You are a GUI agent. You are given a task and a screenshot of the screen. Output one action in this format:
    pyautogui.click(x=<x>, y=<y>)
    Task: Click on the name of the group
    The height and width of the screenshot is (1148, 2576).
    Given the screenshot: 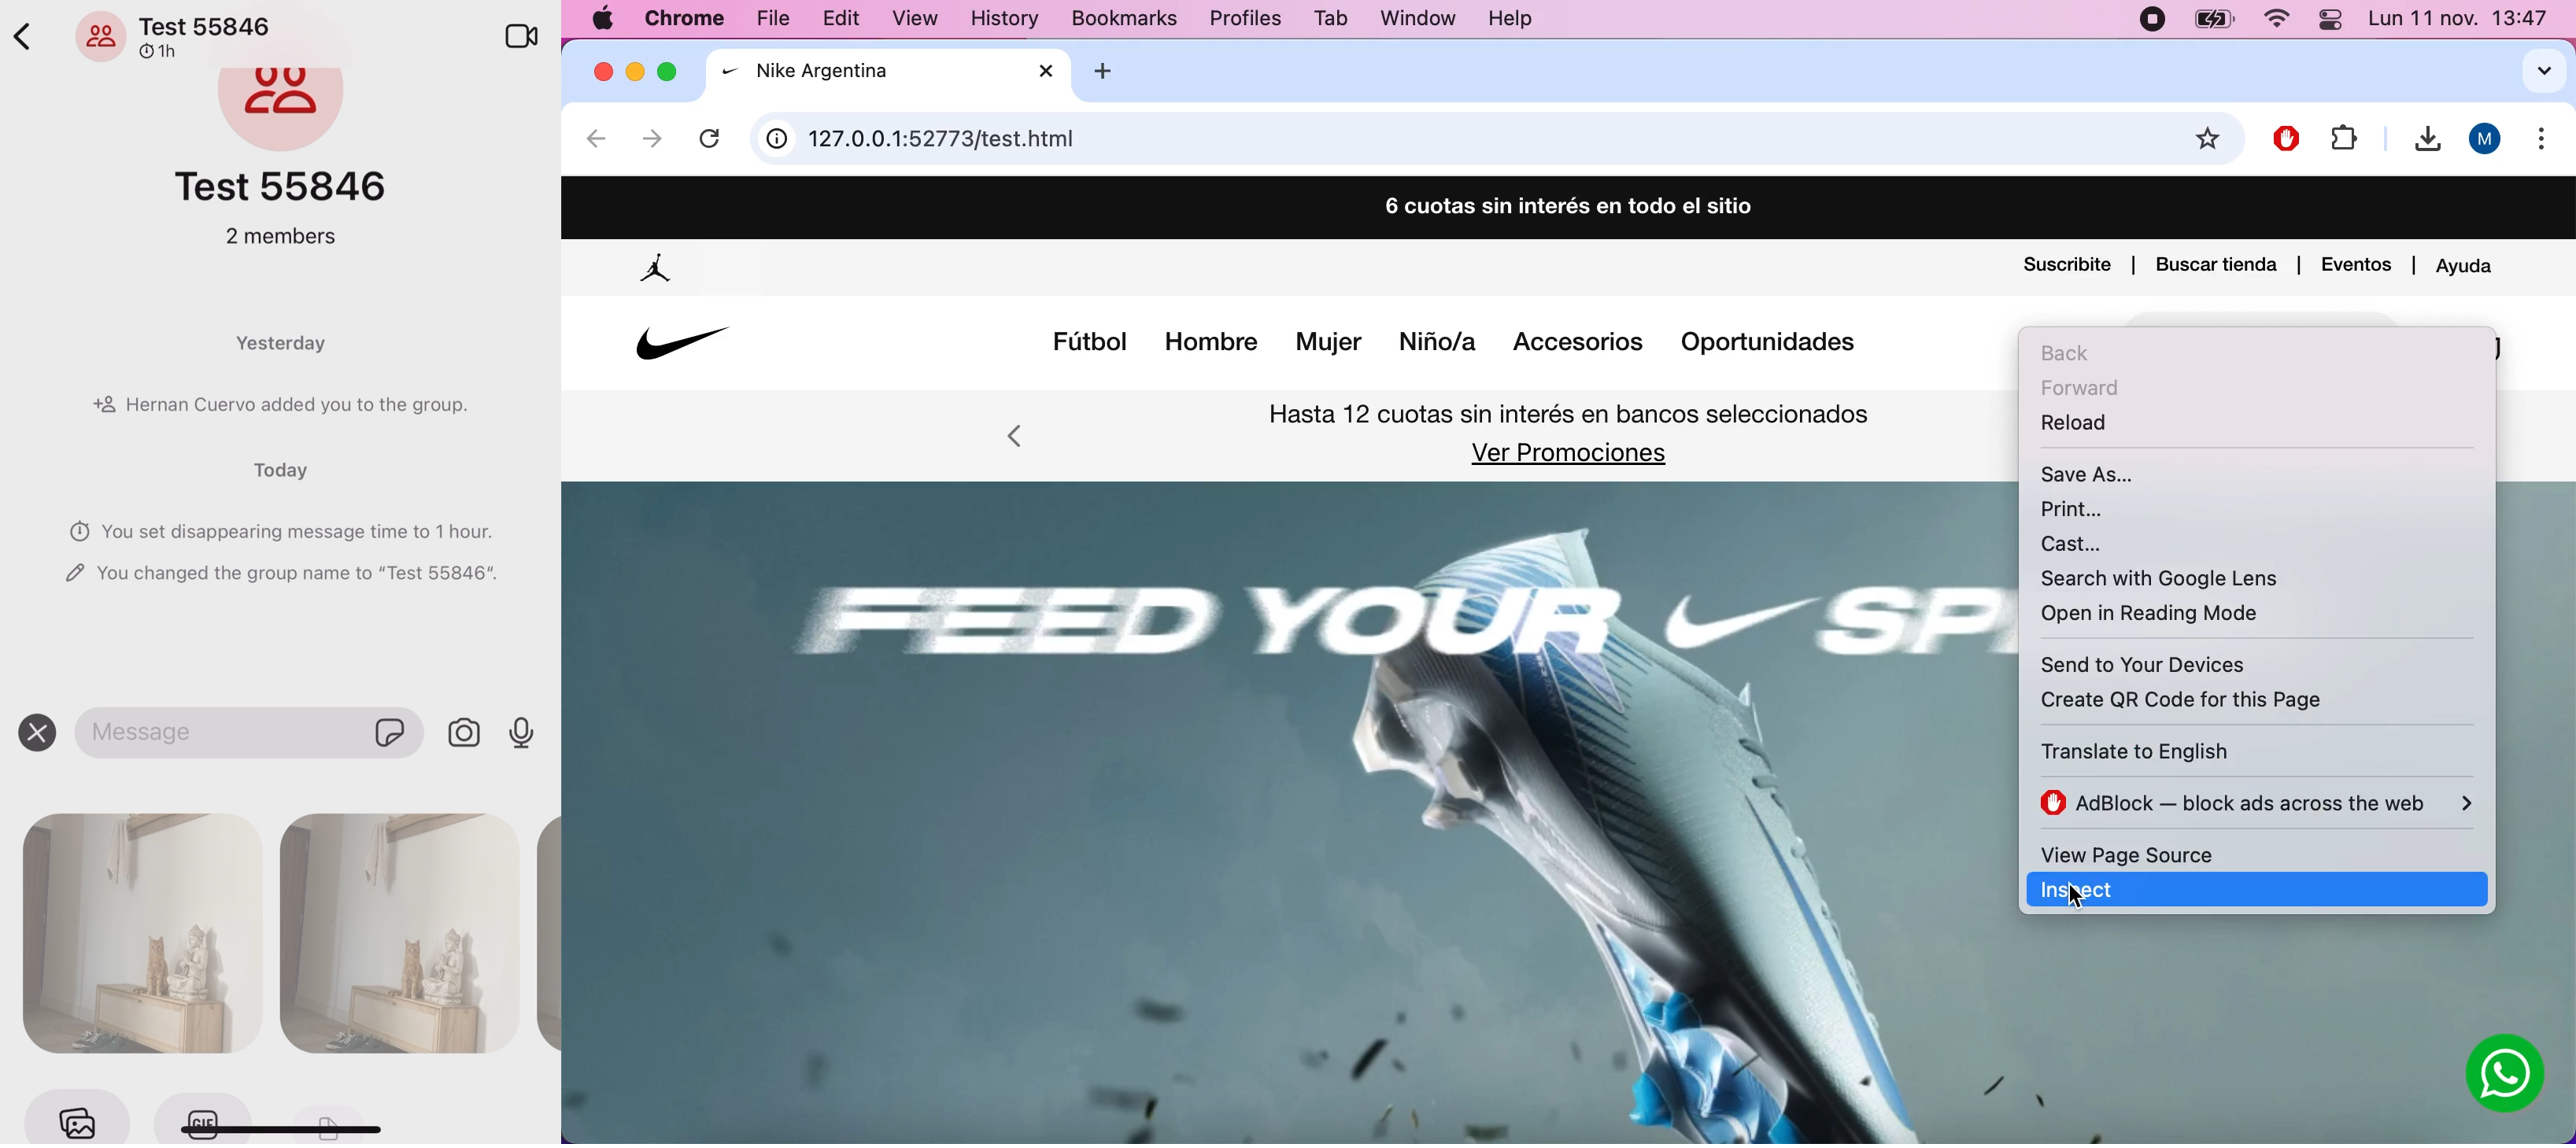 What is the action you would take?
    pyautogui.click(x=175, y=34)
    